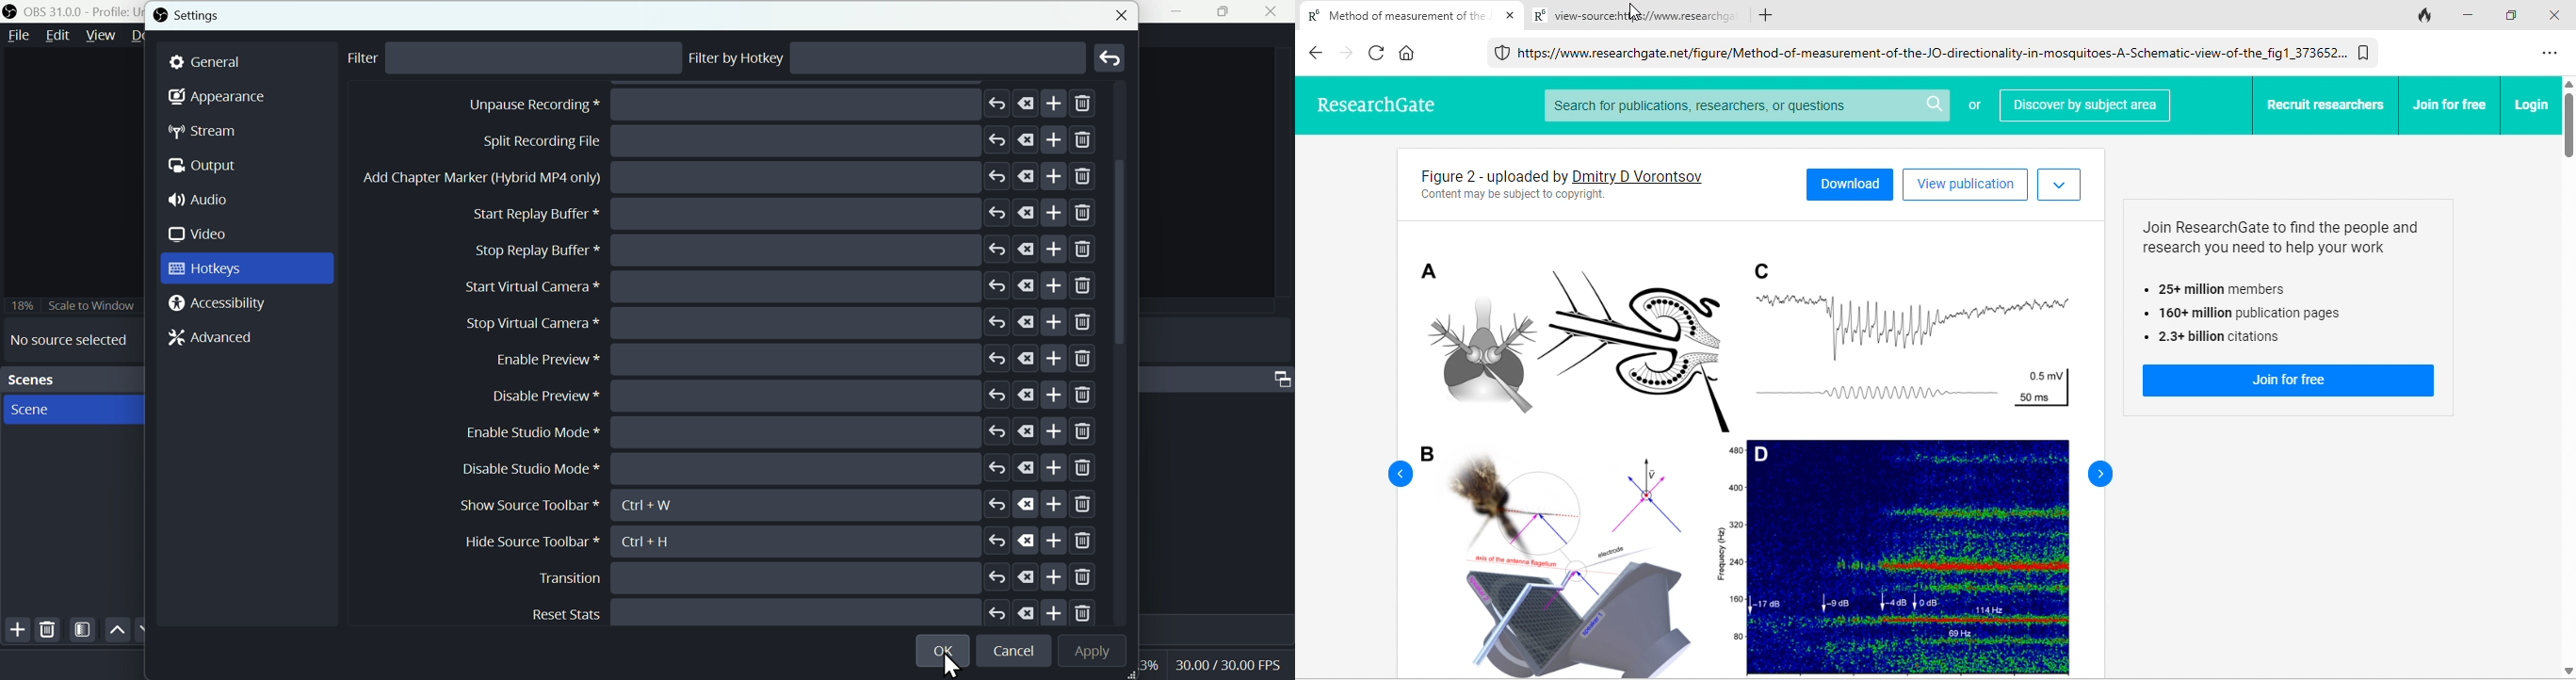  Describe the element at coordinates (1039, 541) in the screenshot. I see `Cursor` at that location.